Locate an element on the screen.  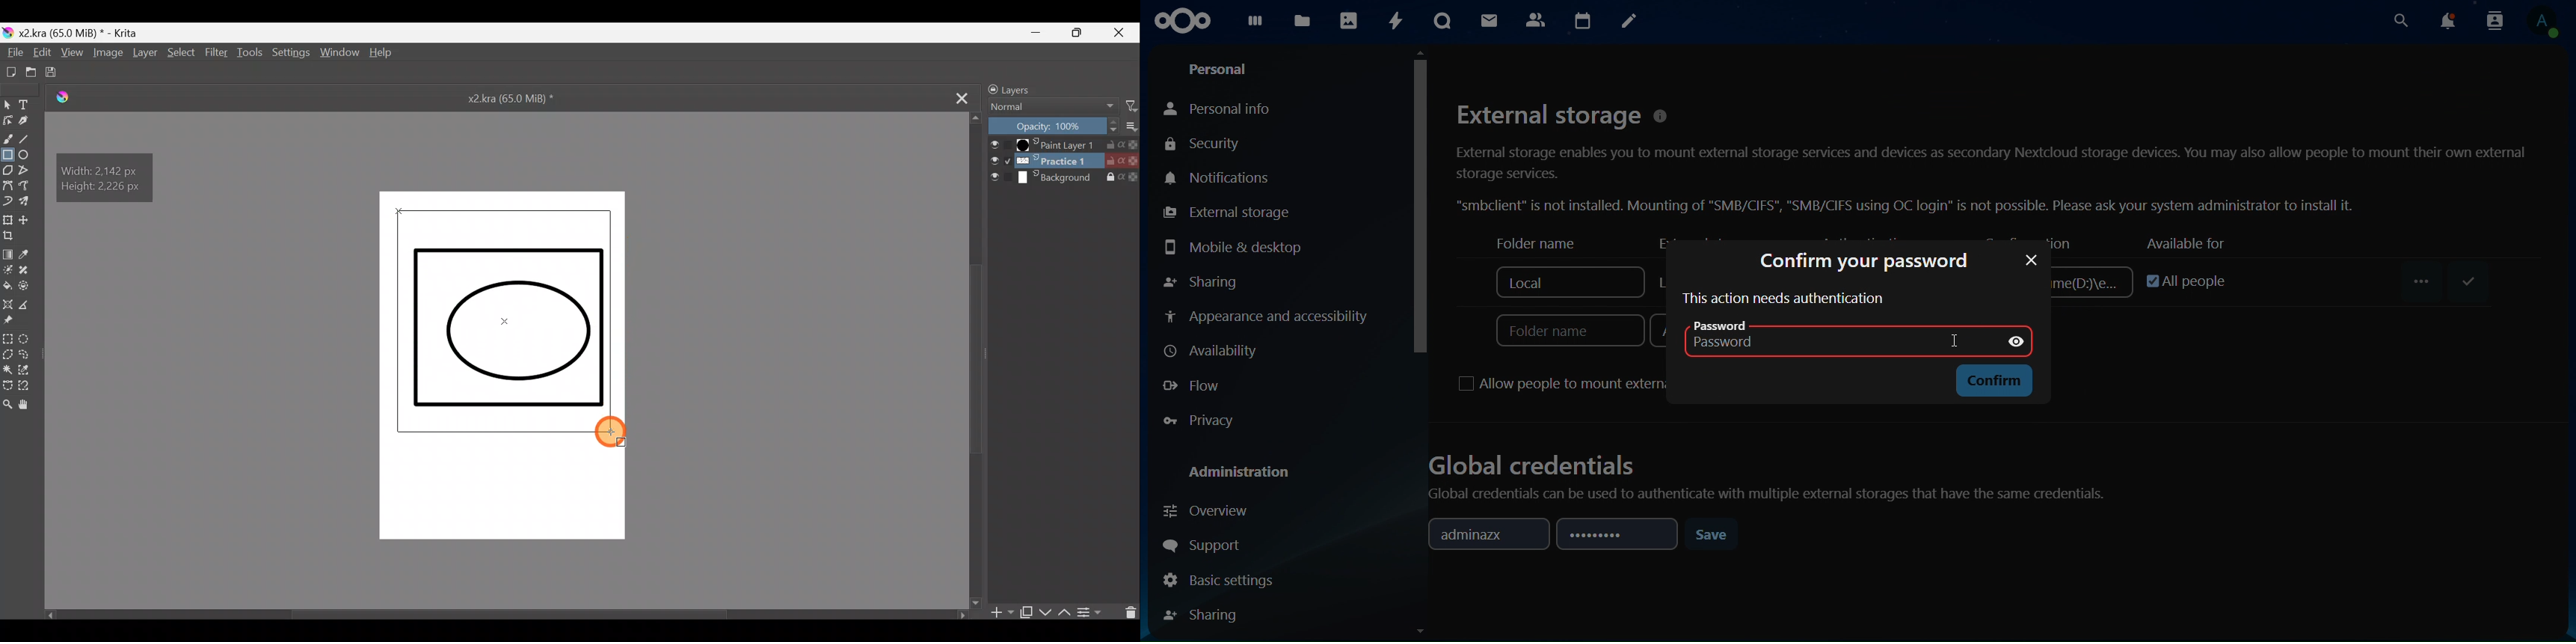
mail is located at coordinates (1490, 22).